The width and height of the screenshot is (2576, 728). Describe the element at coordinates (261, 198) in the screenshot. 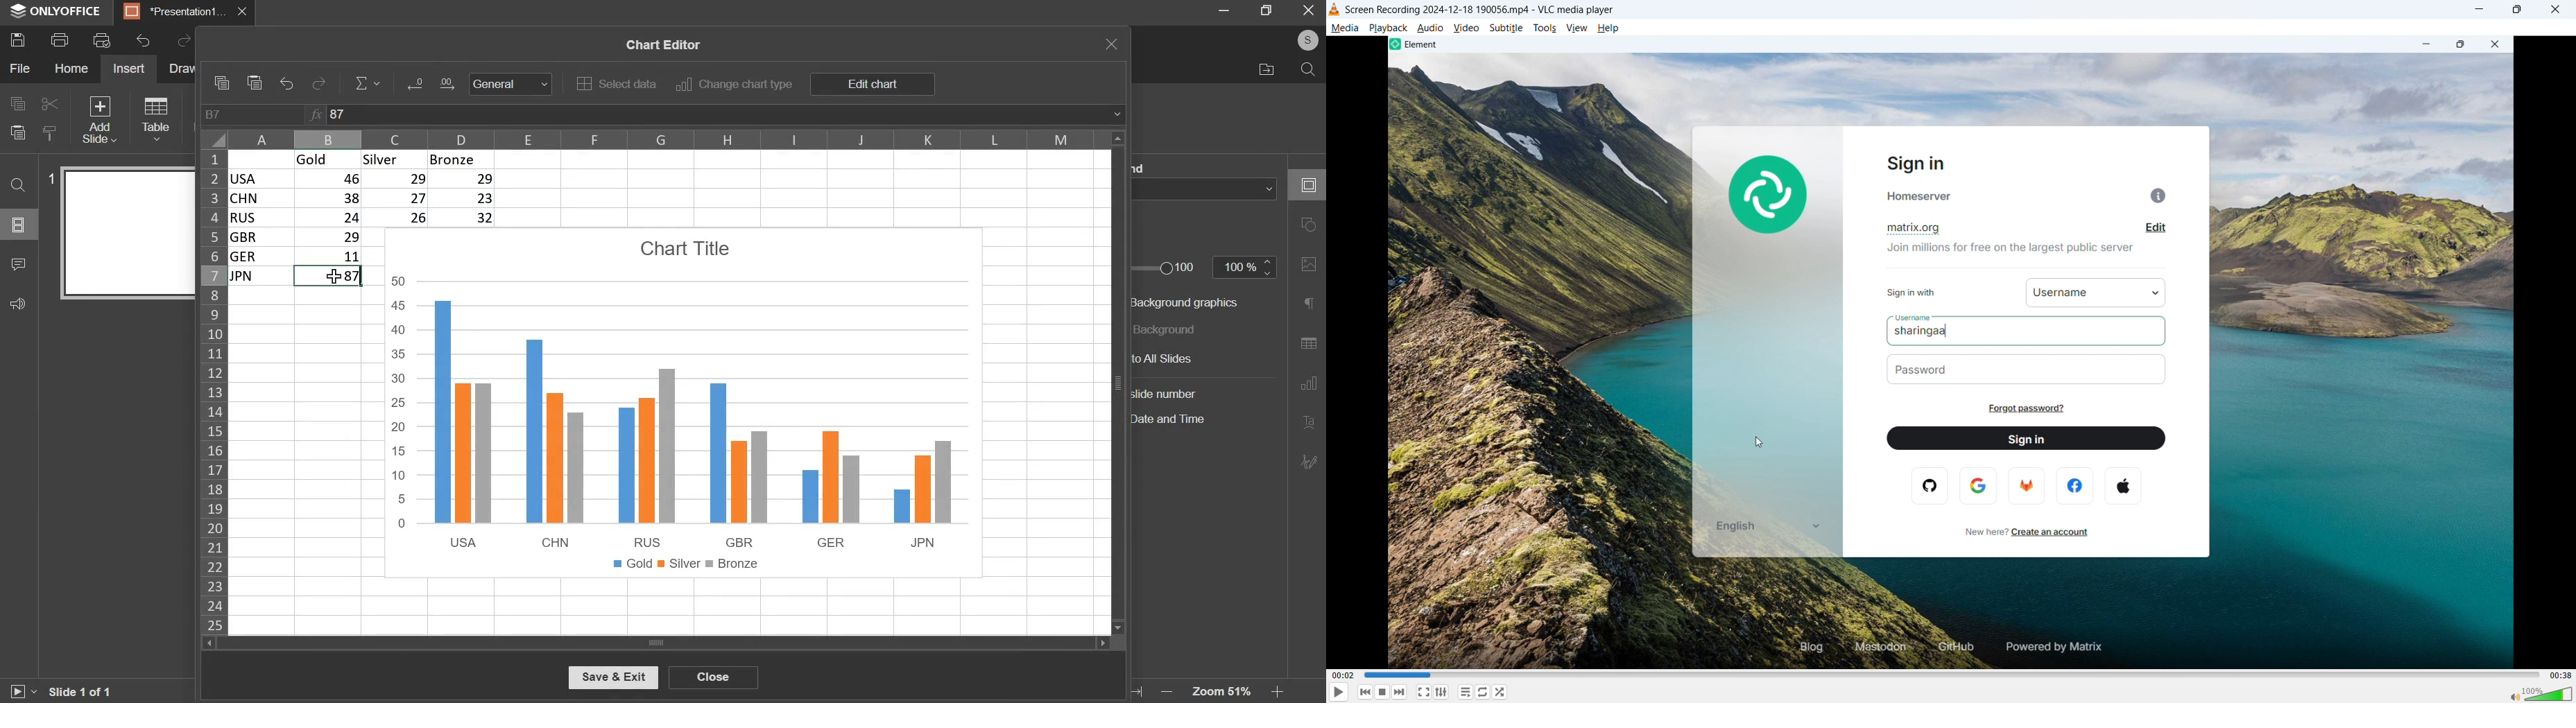

I see `chn` at that location.